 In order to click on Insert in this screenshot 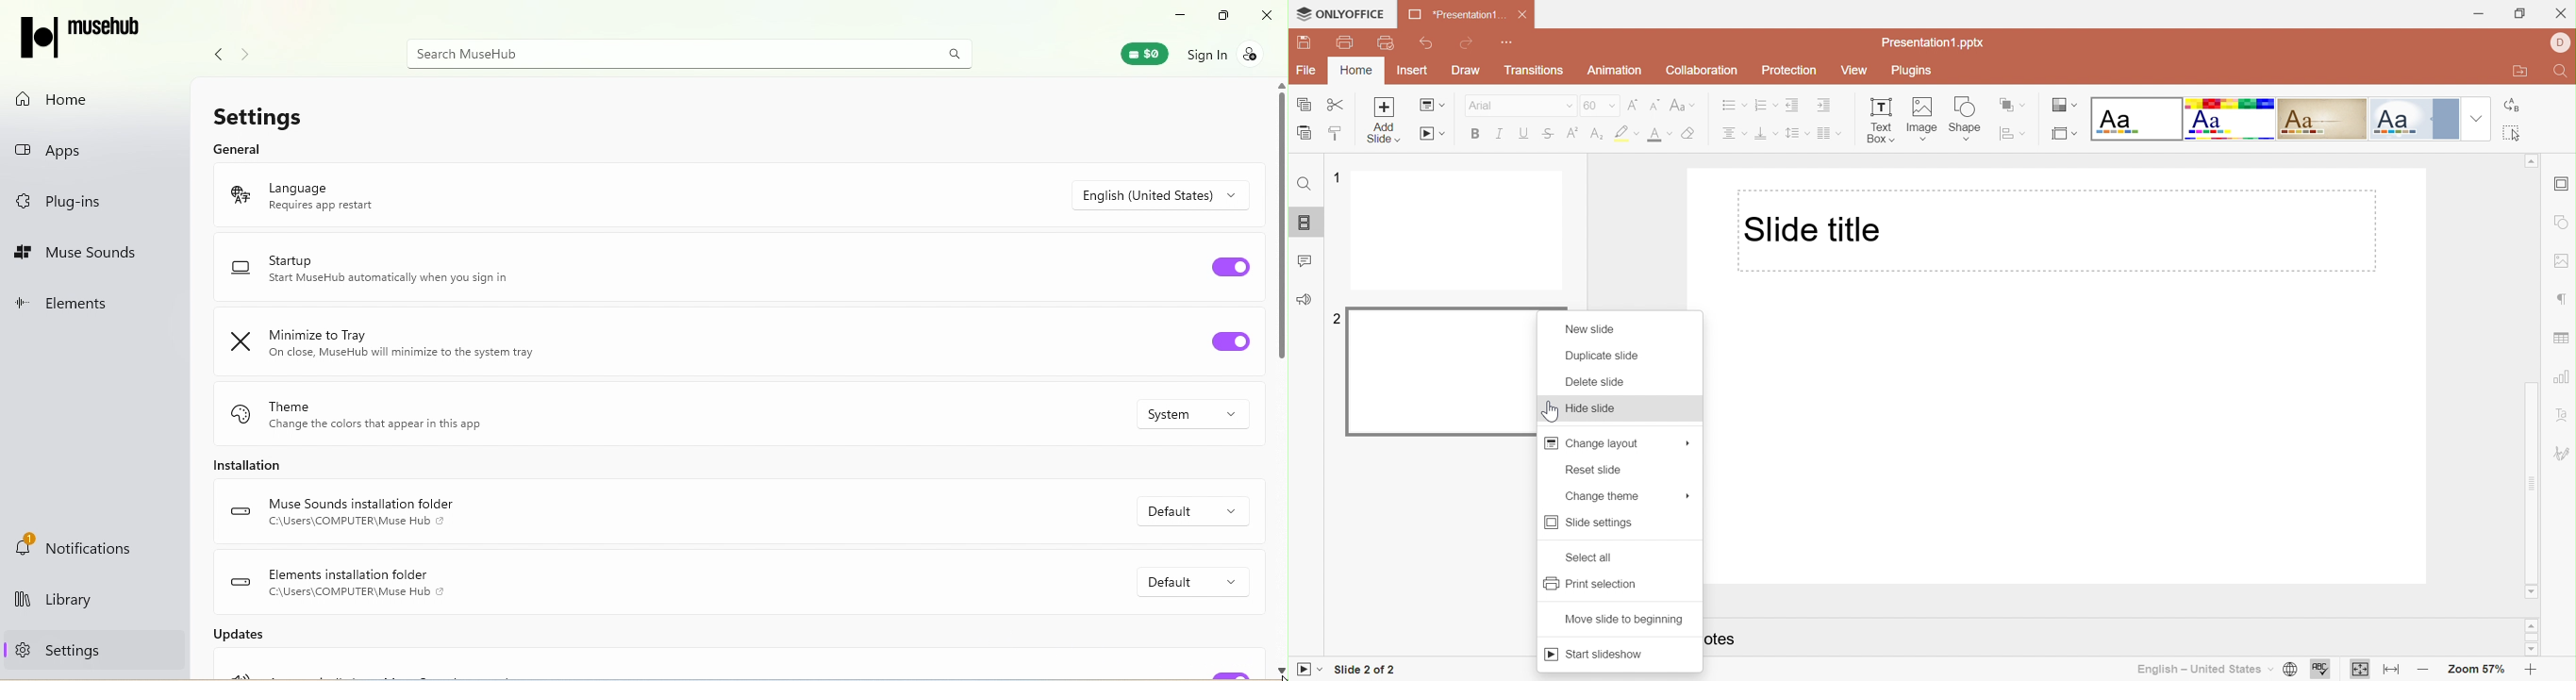, I will do `click(1409, 71)`.